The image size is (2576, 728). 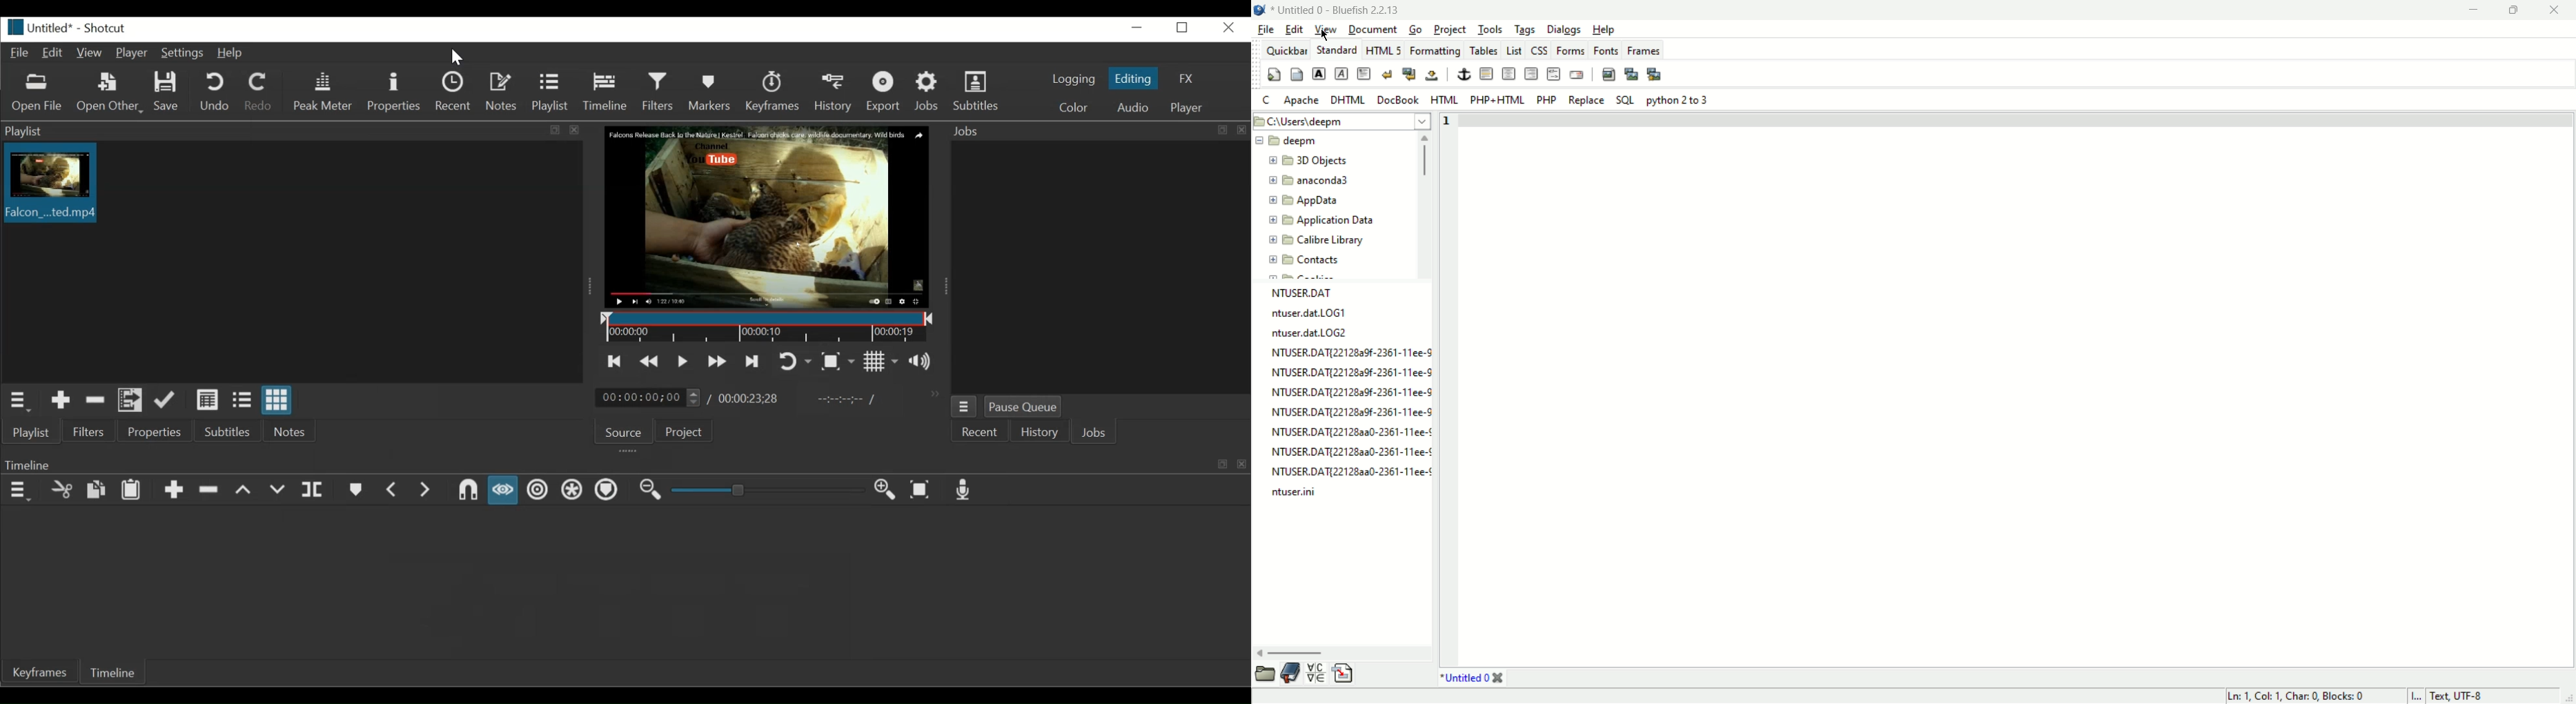 What do you see at coordinates (1266, 99) in the screenshot?
I see `C` at bounding box center [1266, 99].